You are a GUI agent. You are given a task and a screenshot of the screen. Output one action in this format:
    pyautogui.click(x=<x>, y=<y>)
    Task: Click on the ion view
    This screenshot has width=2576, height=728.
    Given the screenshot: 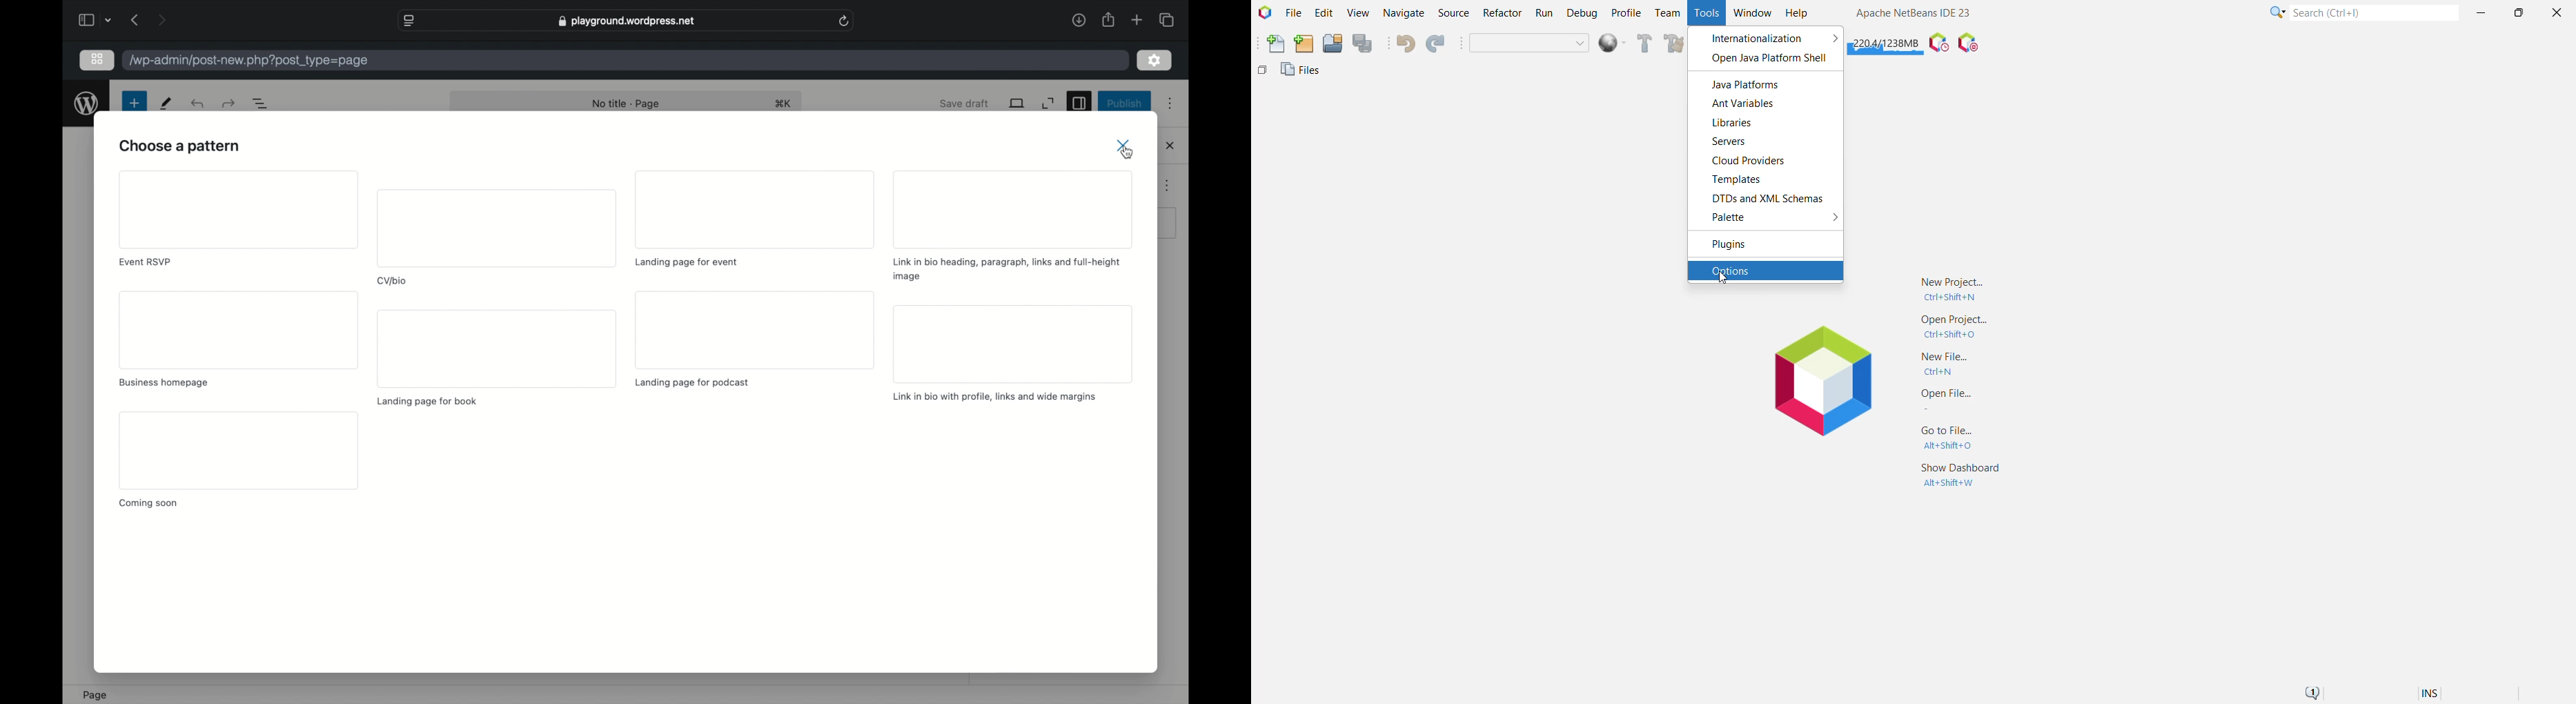 What is the action you would take?
    pyautogui.click(x=98, y=59)
    